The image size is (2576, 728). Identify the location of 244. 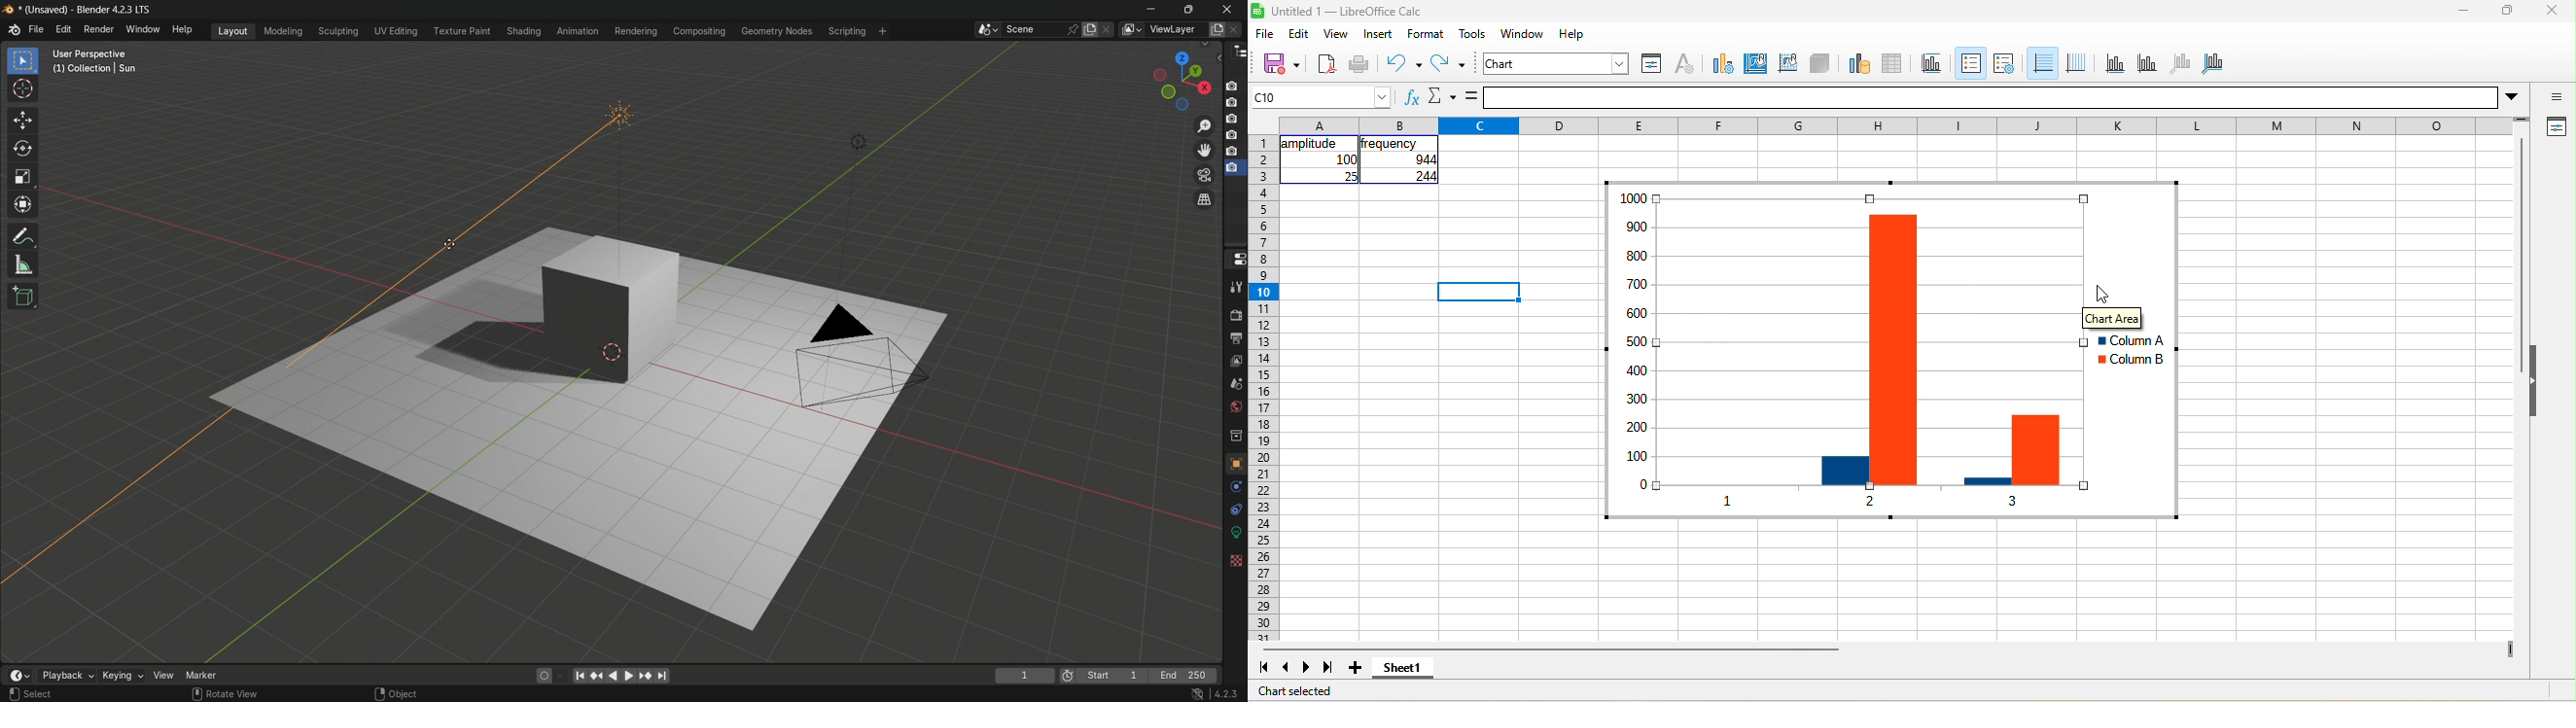
(1423, 177).